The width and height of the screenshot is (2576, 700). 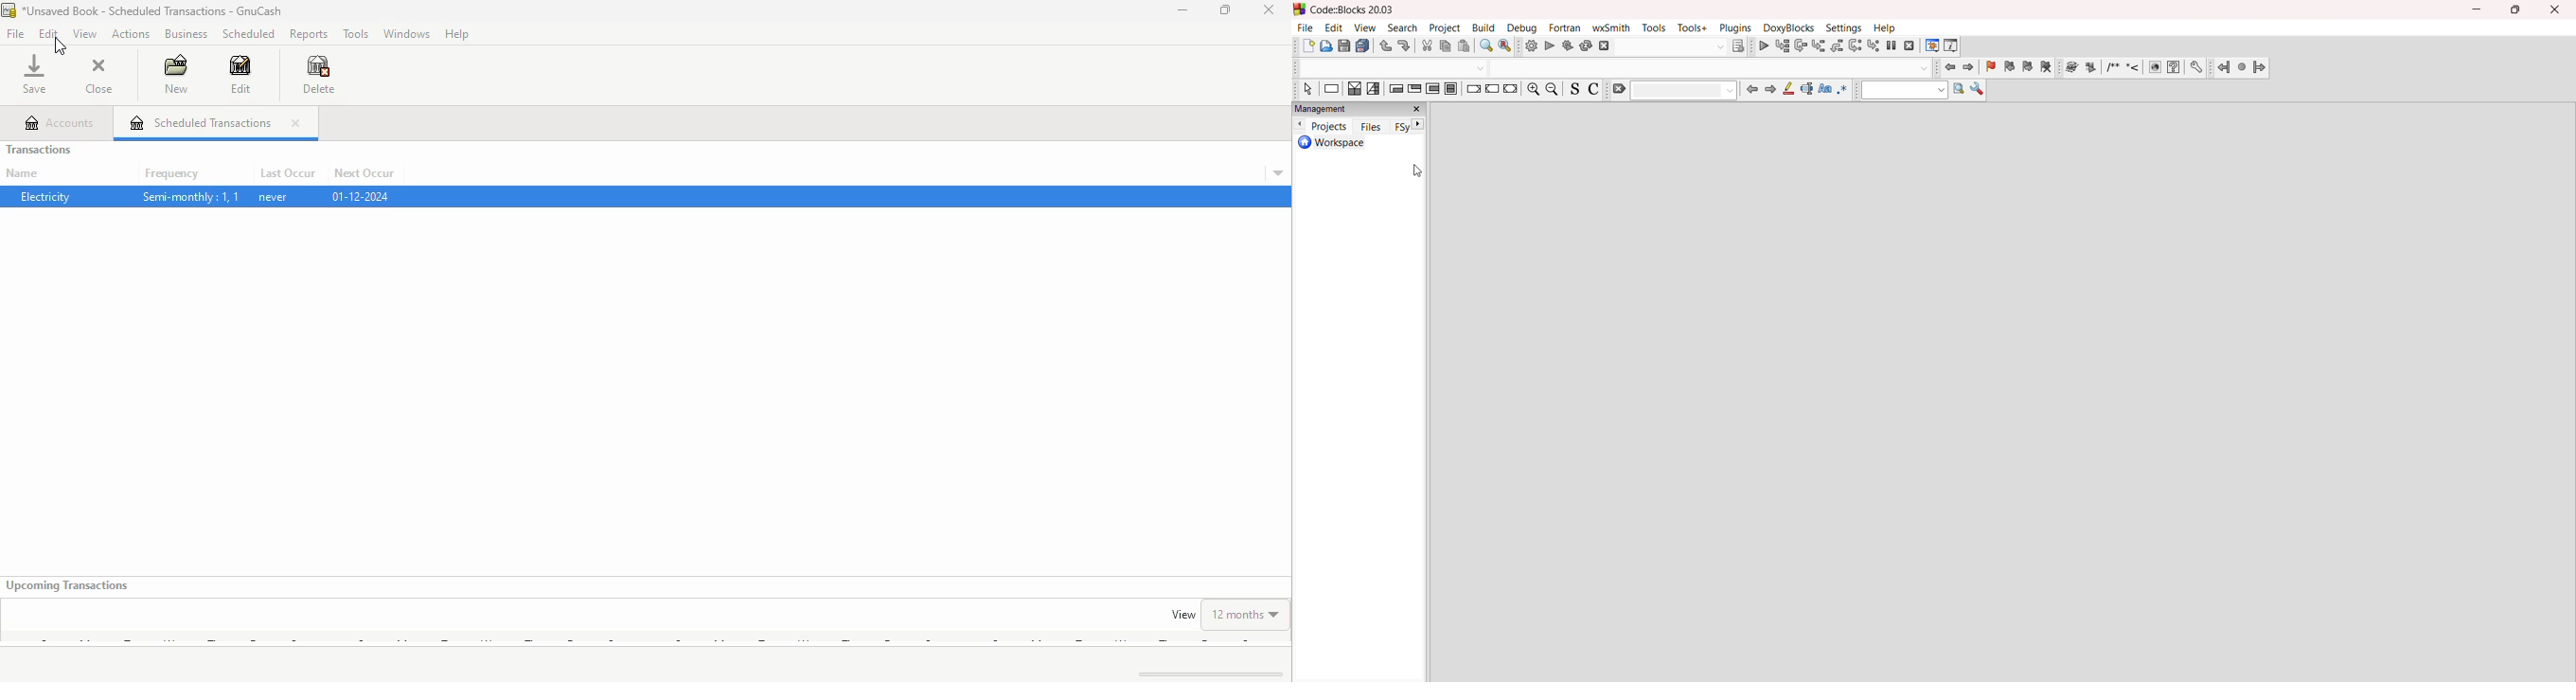 I want to click on cut, so click(x=1427, y=46).